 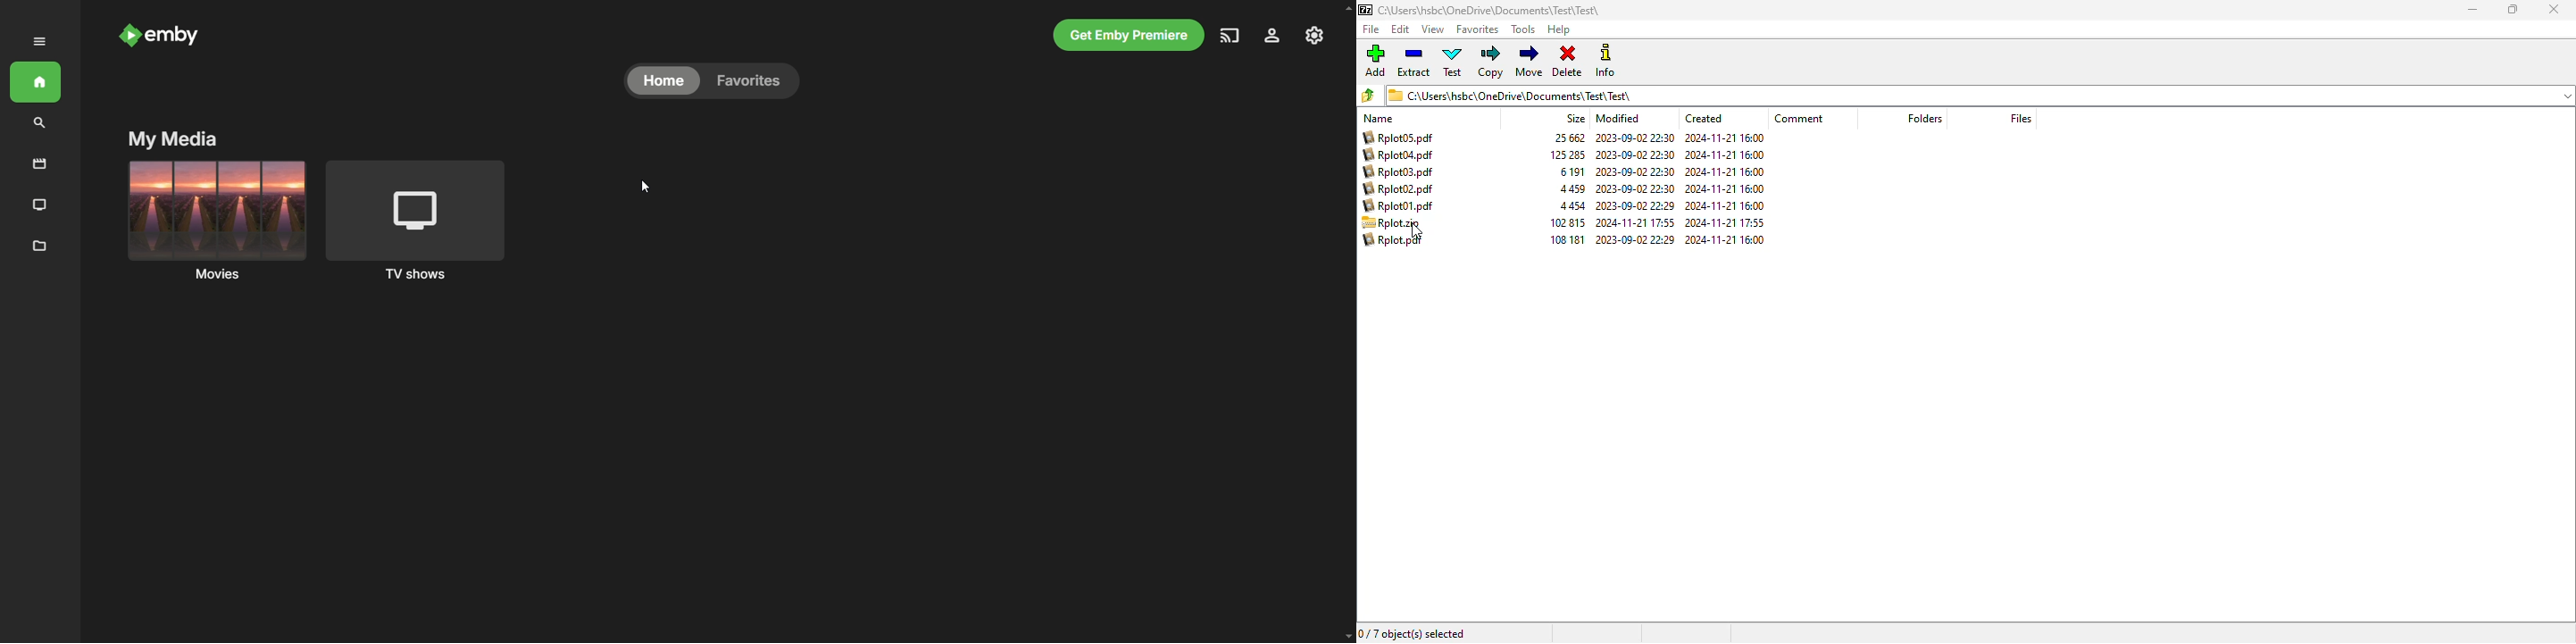 What do you see at coordinates (1564, 239) in the screenshot?
I see `108 181` at bounding box center [1564, 239].